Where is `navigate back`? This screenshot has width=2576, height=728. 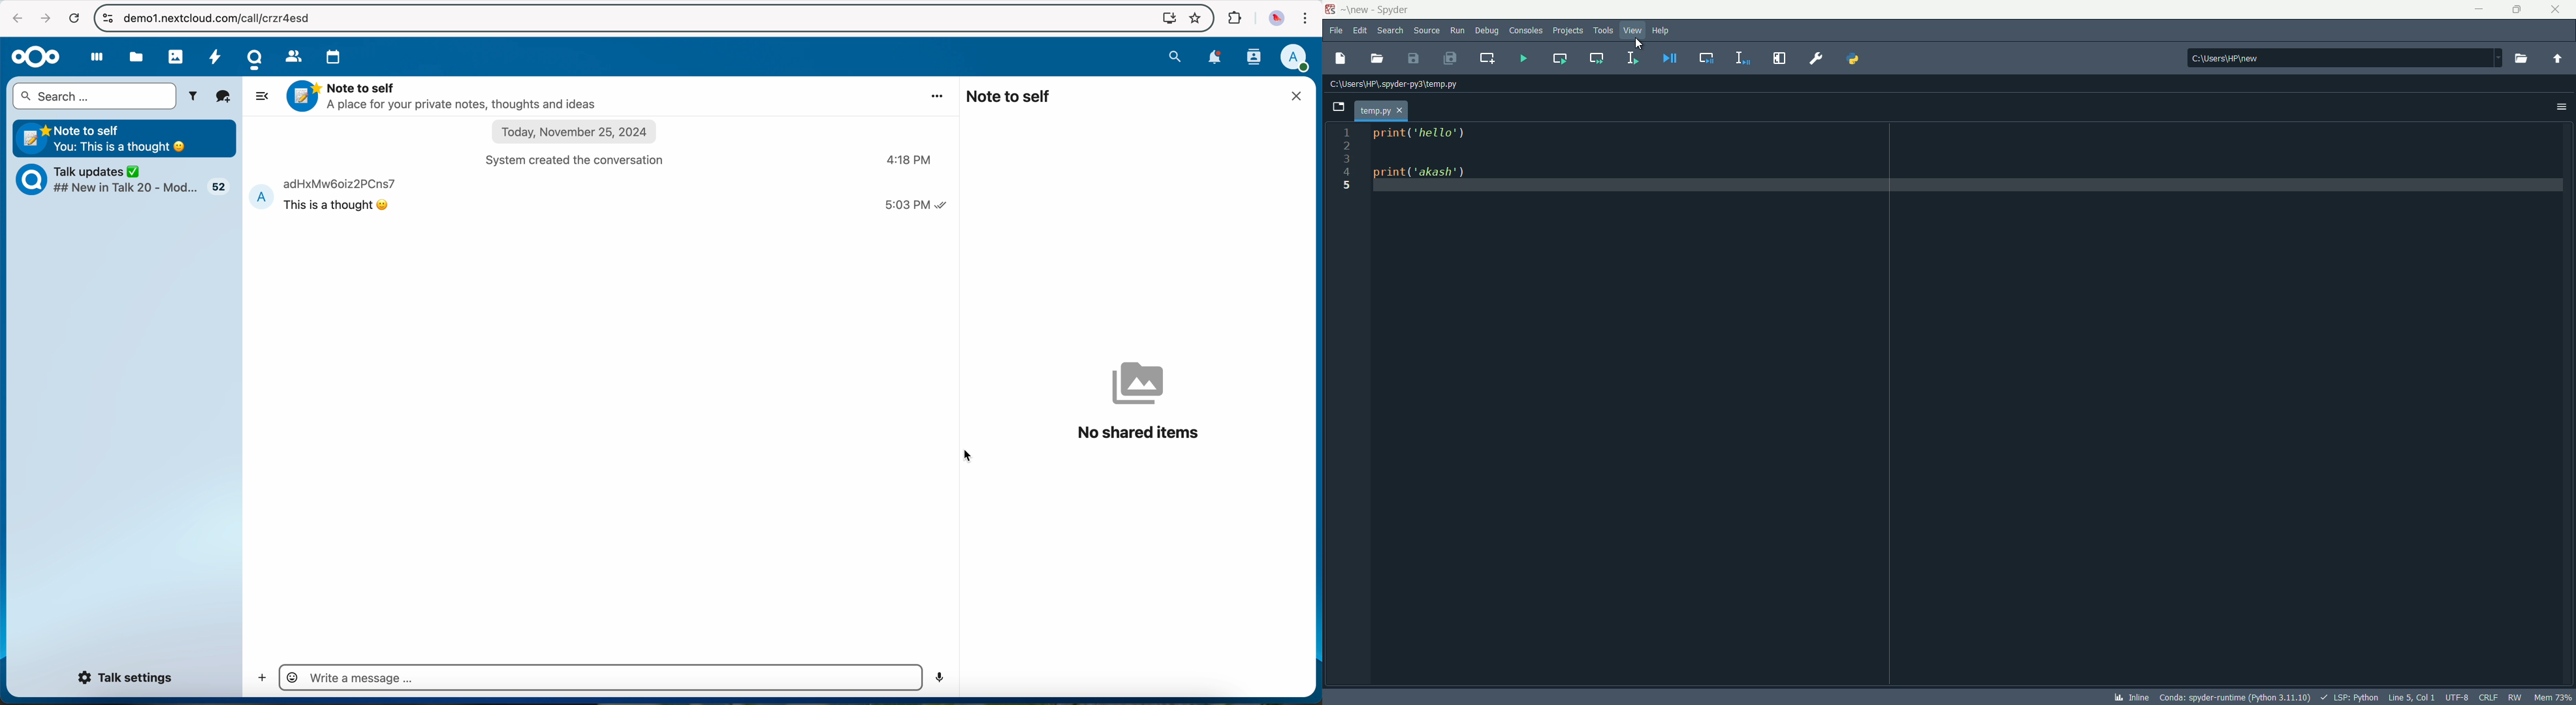
navigate back is located at coordinates (14, 18).